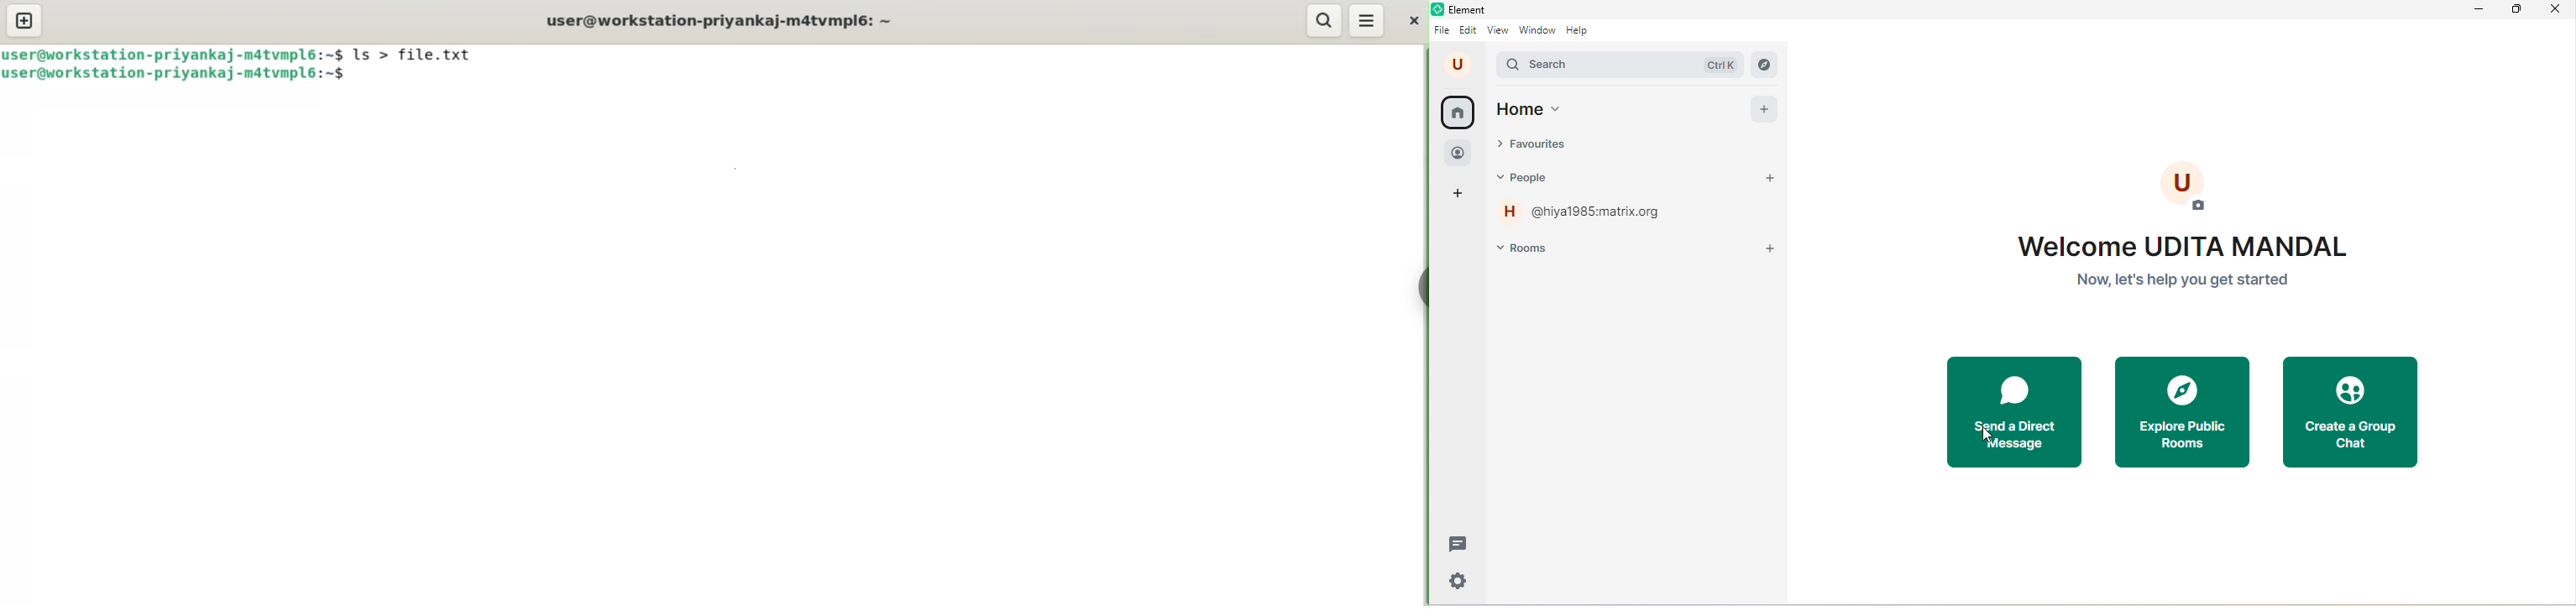 This screenshot has height=616, width=2576. I want to click on add, so click(1765, 110).